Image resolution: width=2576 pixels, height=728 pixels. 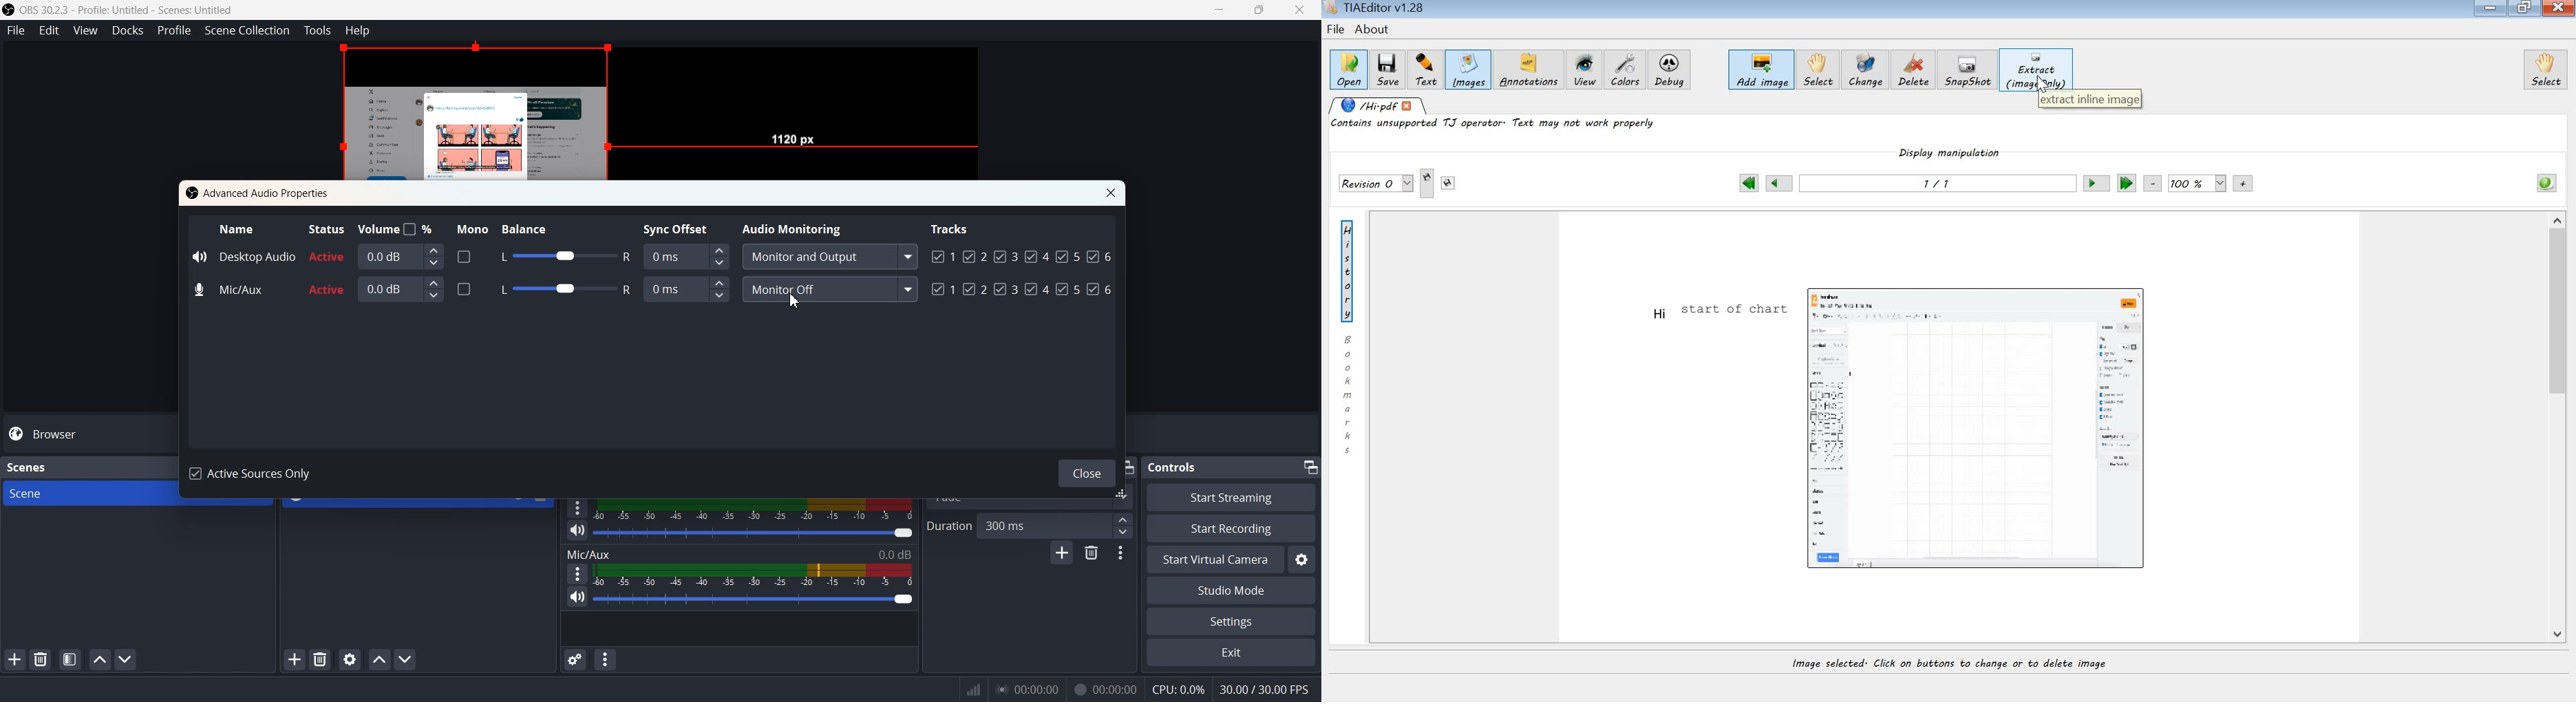 I want to click on CPU:0.0%, so click(x=1178, y=688).